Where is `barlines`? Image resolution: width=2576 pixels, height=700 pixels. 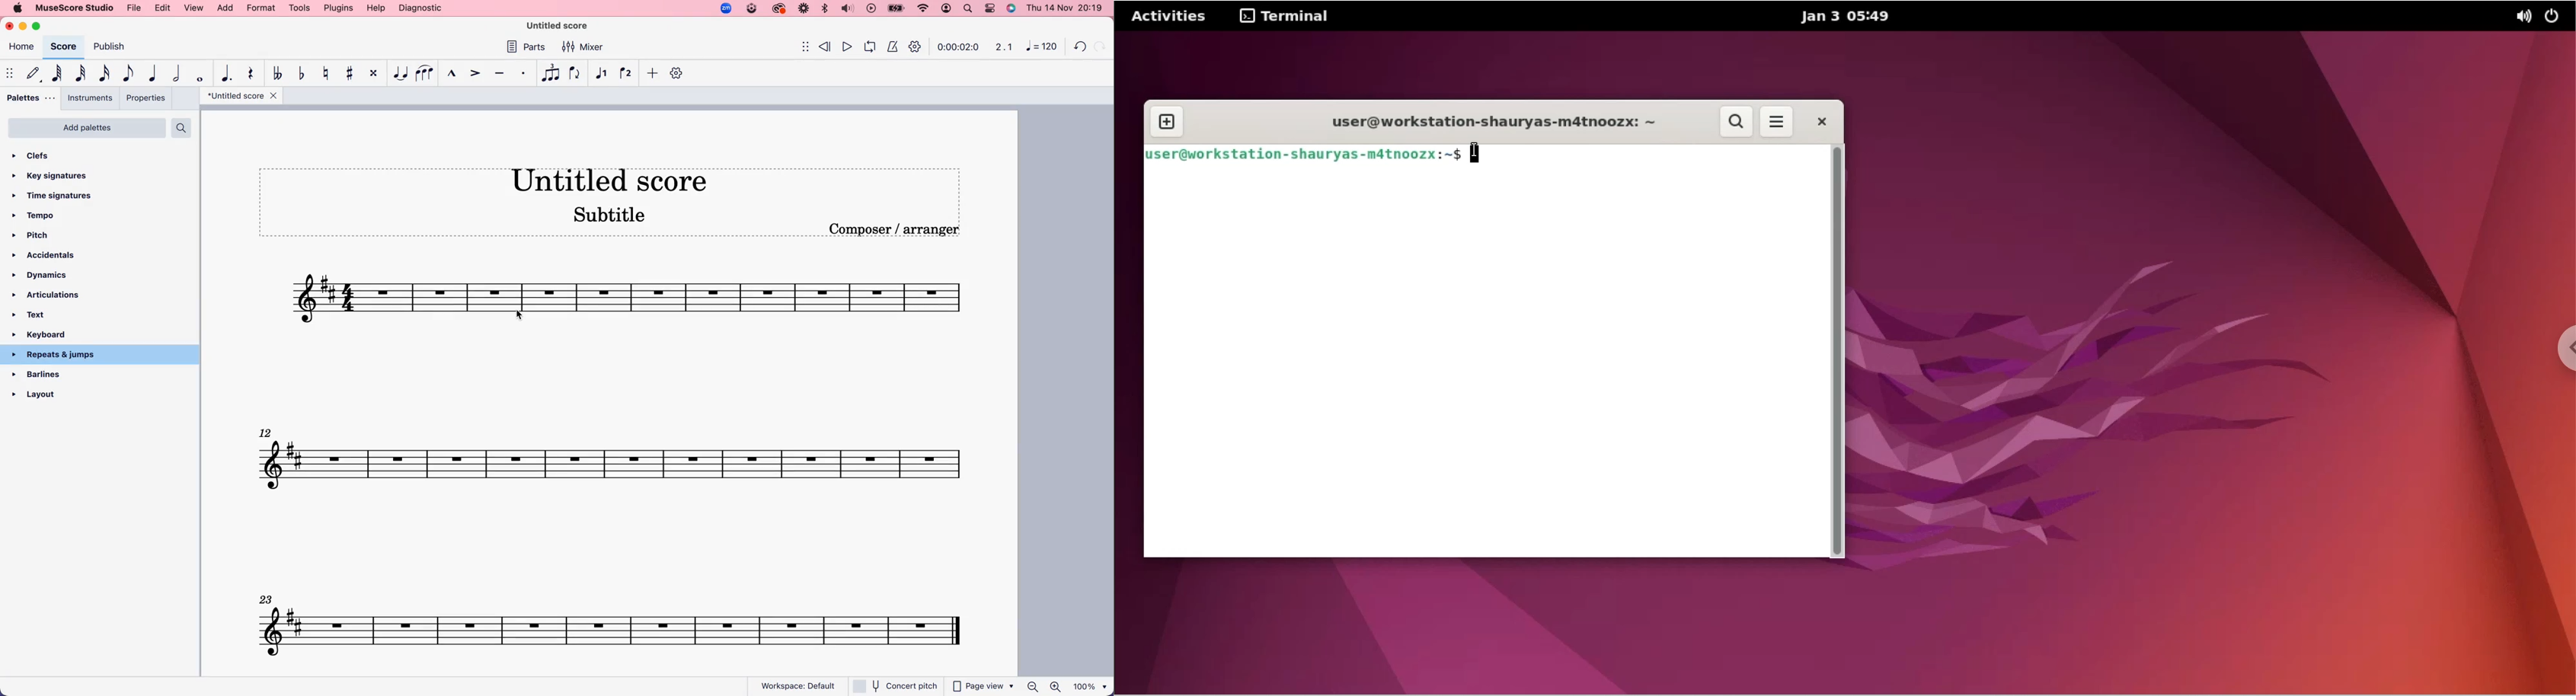
barlines is located at coordinates (58, 375).